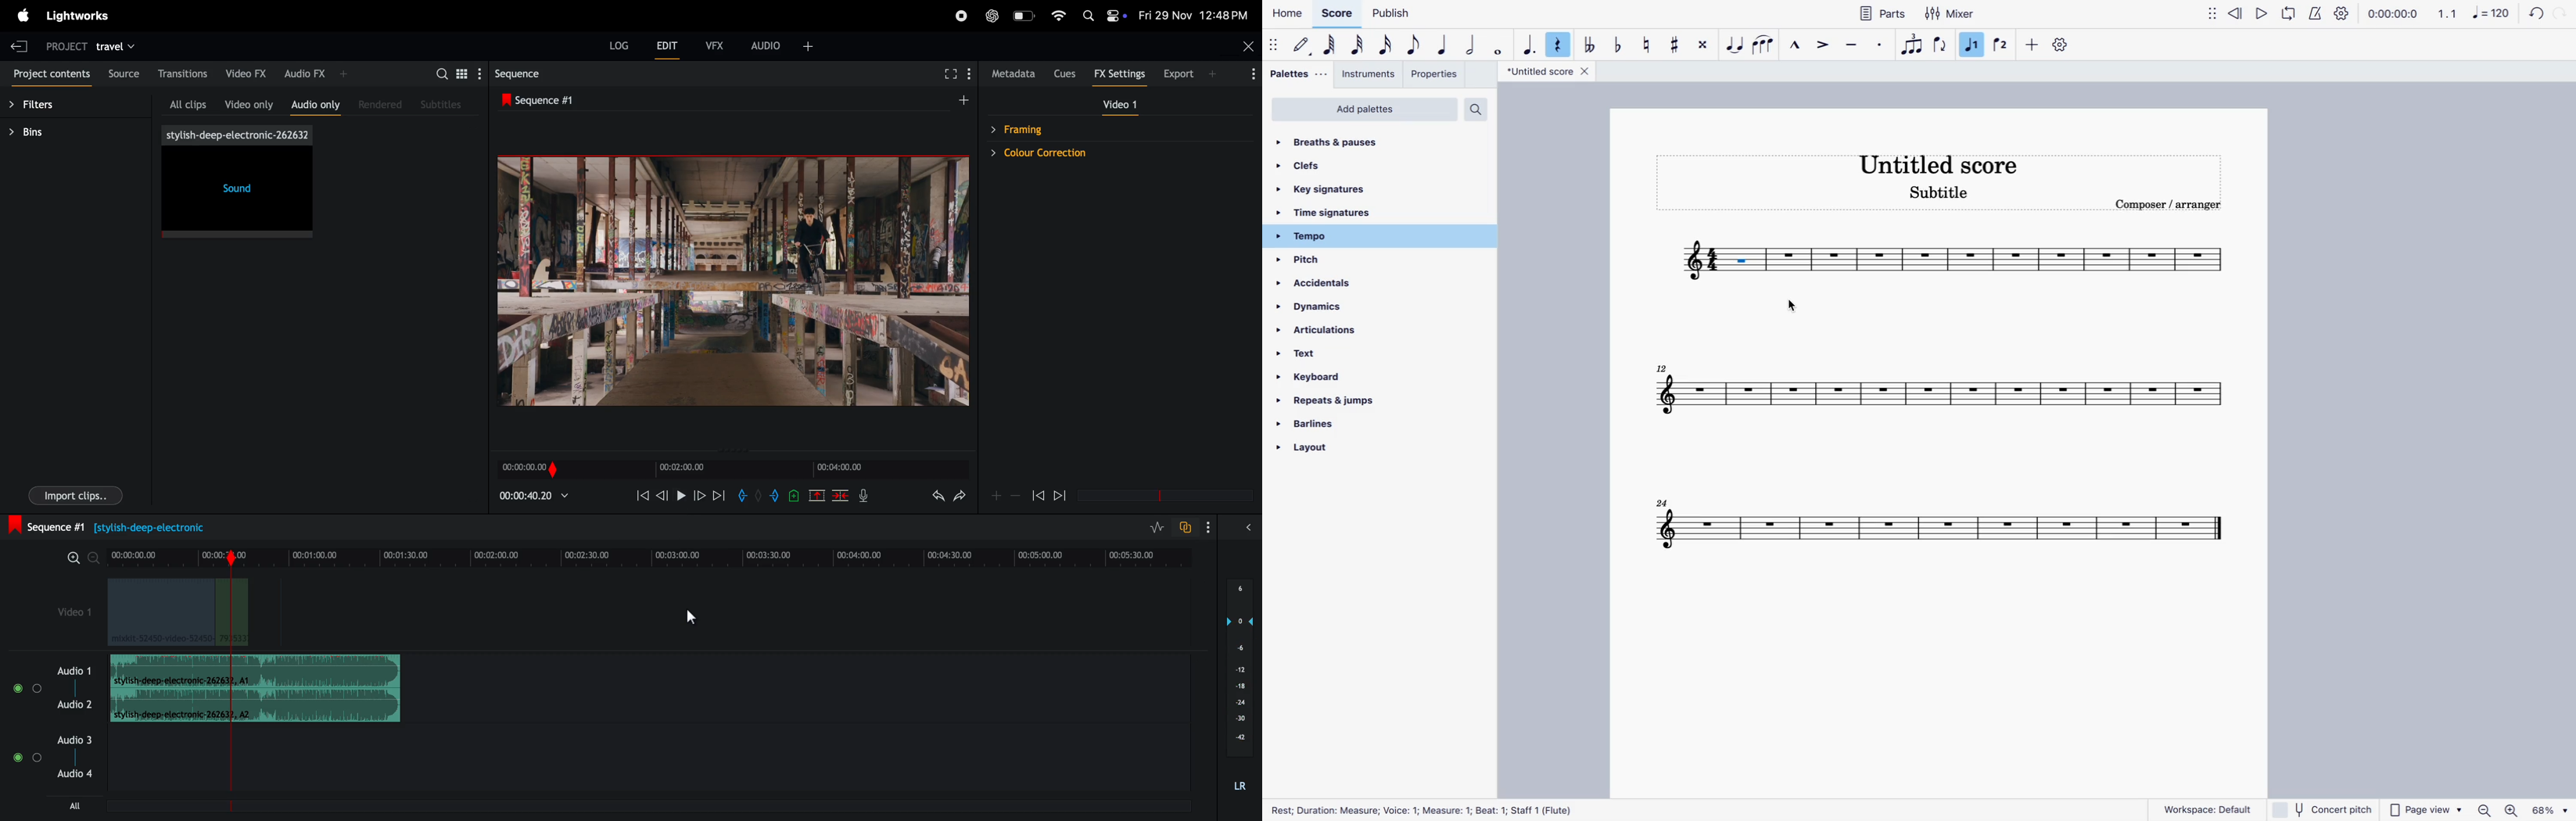  I want to click on Rest; Duration: Measure; Voice: 1; Measure: 1; Beat: 1; Staff 1 (Flute), so click(1431, 811).